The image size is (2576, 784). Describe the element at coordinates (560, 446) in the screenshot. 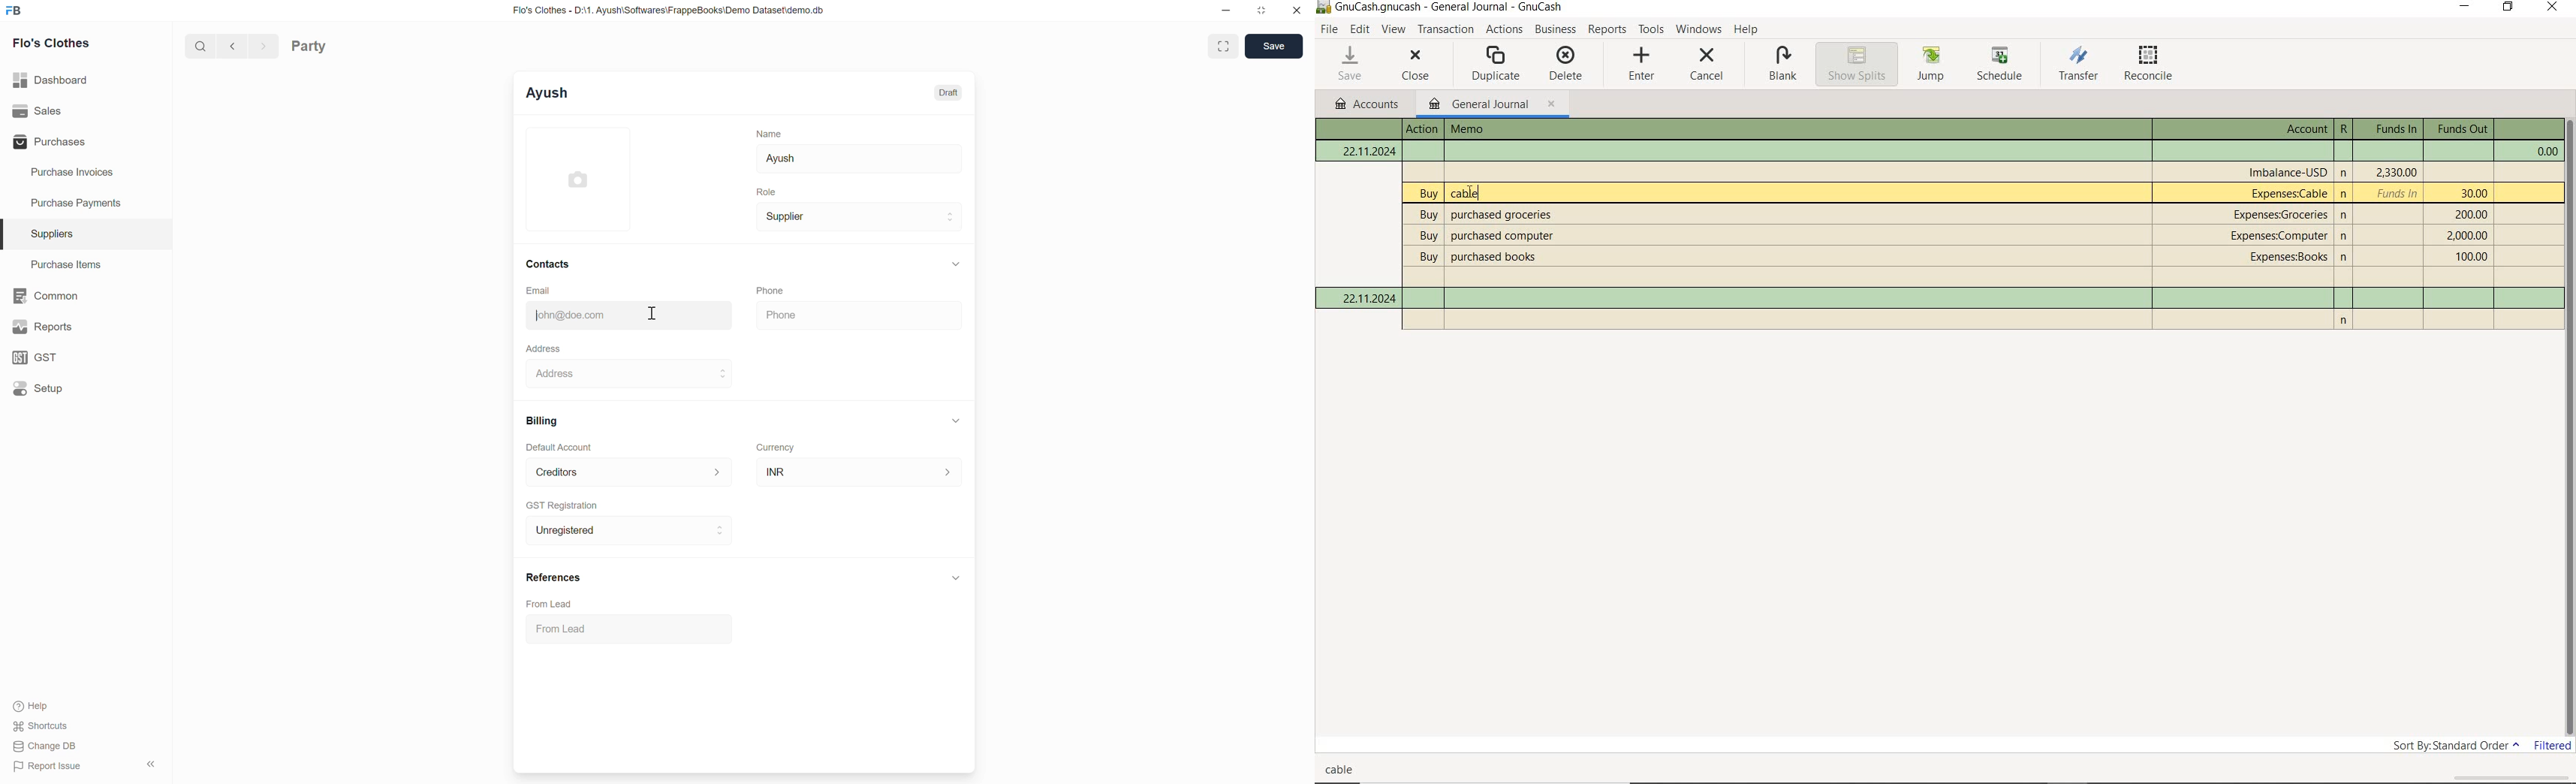

I see `Default Account` at that location.